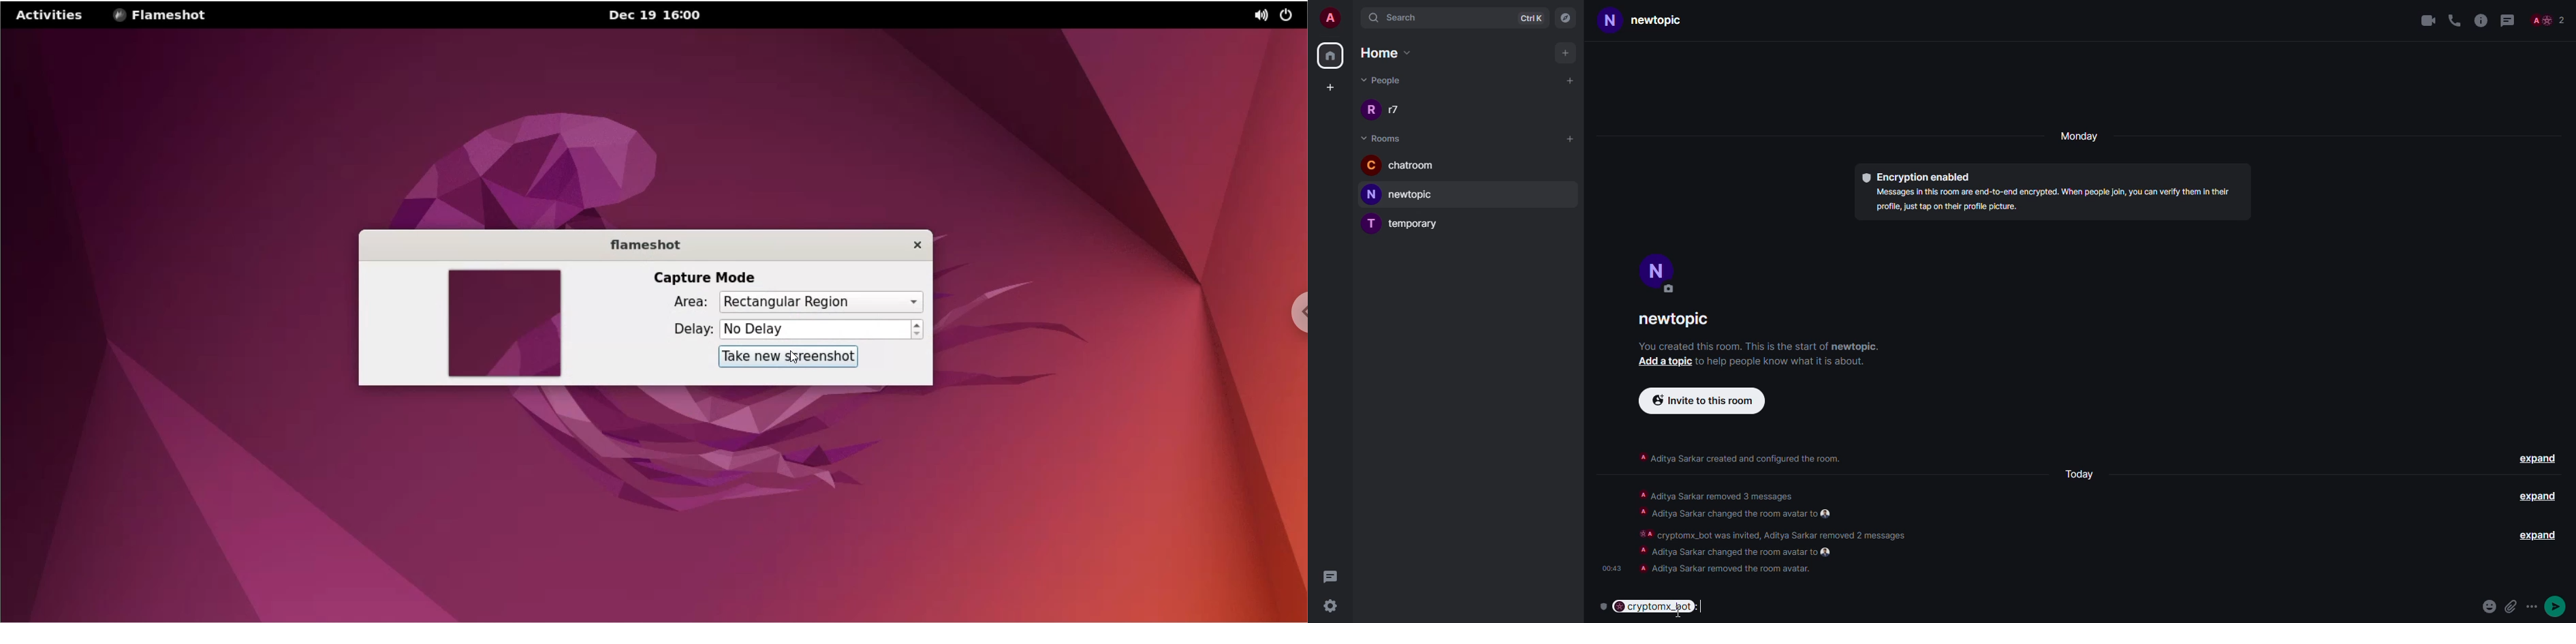  What do you see at coordinates (1328, 87) in the screenshot?
I see `create space` at bounding box center [1328, 87].